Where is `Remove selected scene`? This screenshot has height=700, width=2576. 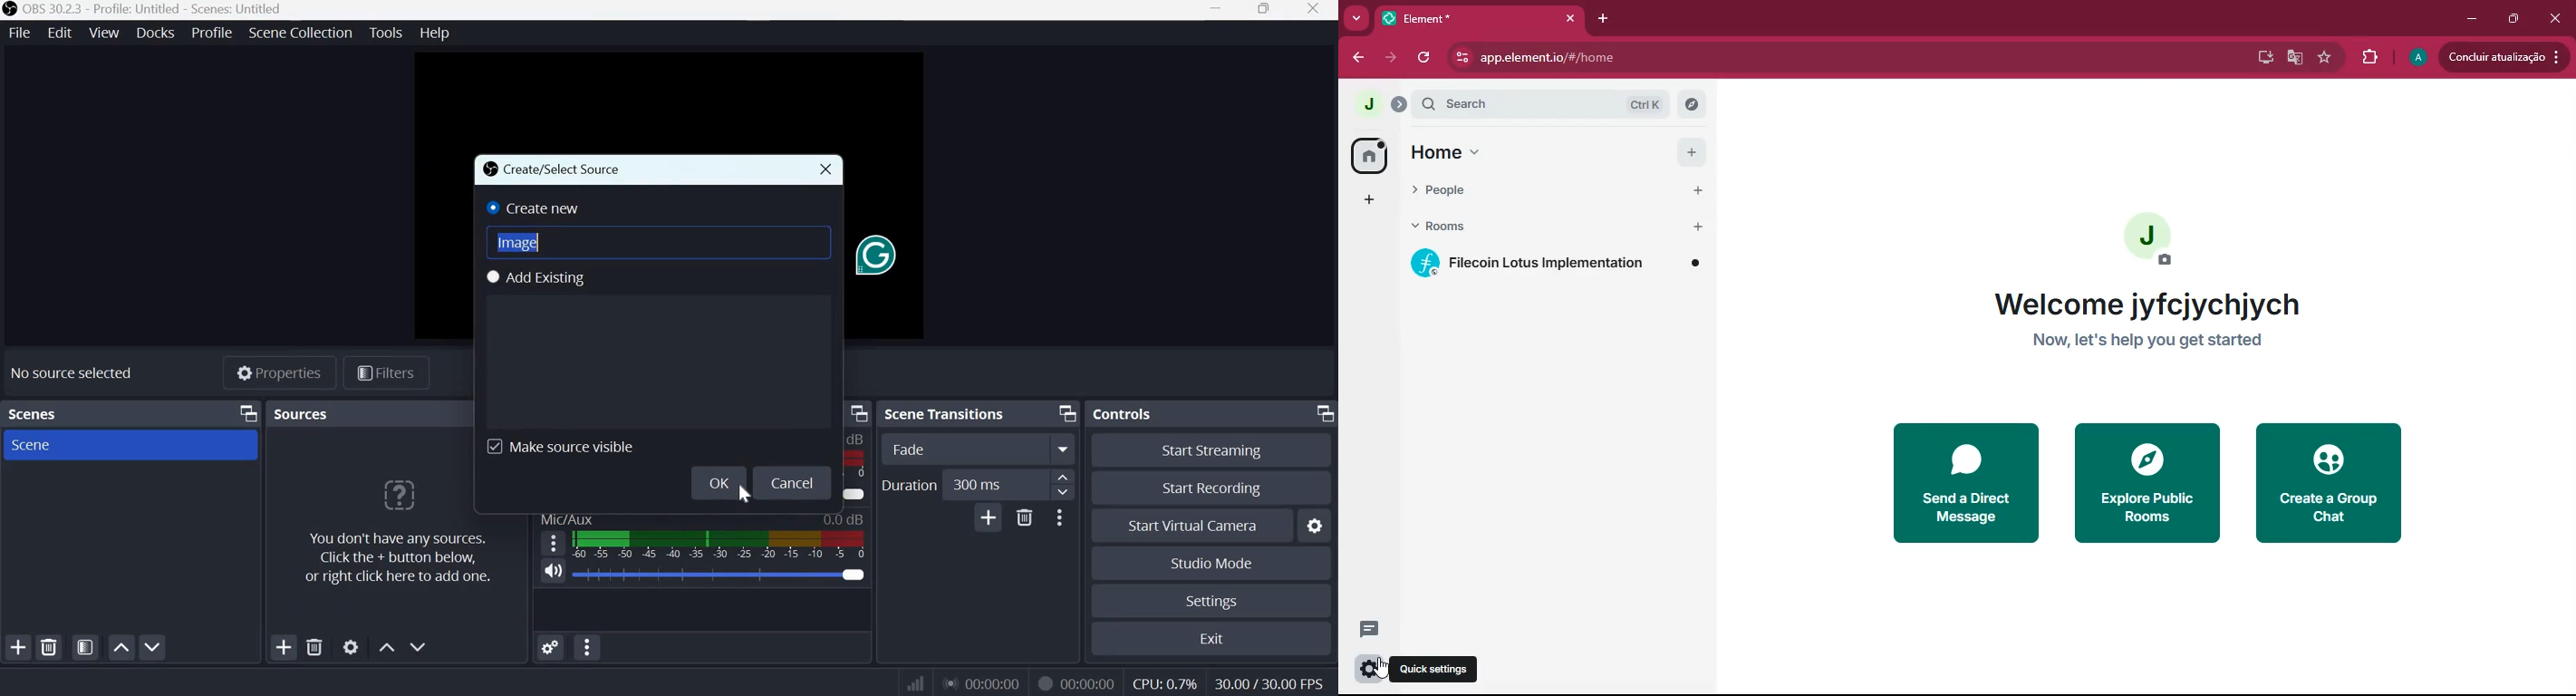 Remove selected scene is located at coordinates (52, 647).